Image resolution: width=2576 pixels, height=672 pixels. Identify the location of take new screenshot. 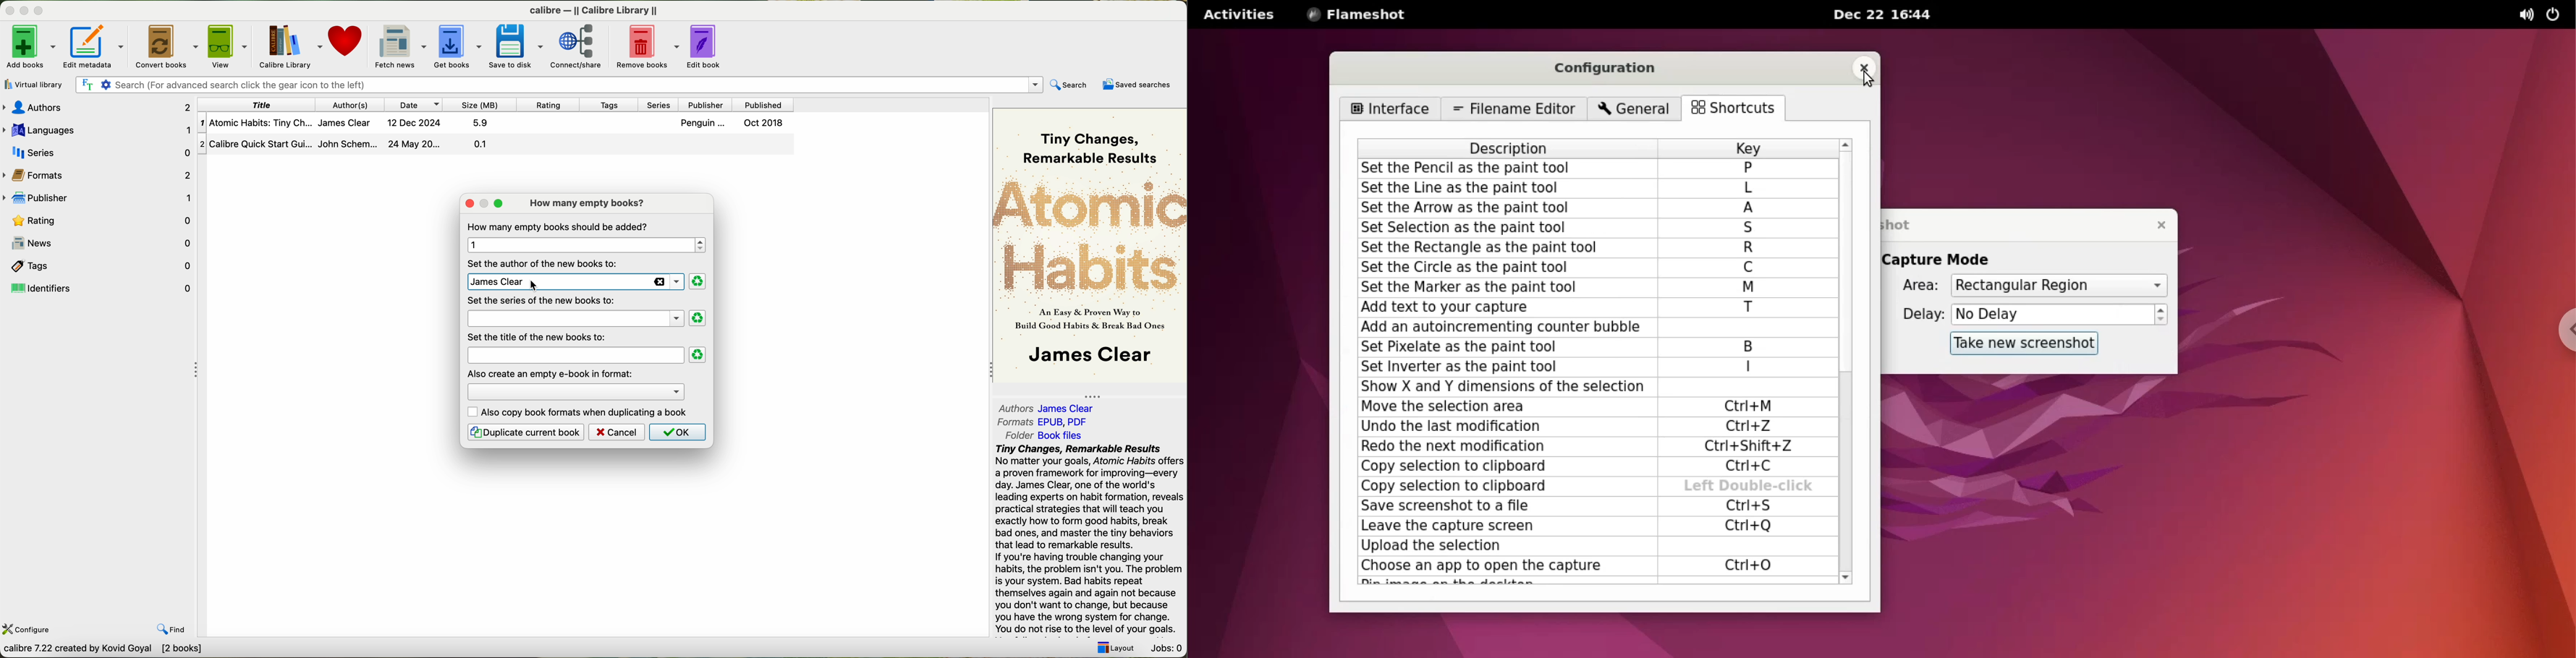
(2025, 343).